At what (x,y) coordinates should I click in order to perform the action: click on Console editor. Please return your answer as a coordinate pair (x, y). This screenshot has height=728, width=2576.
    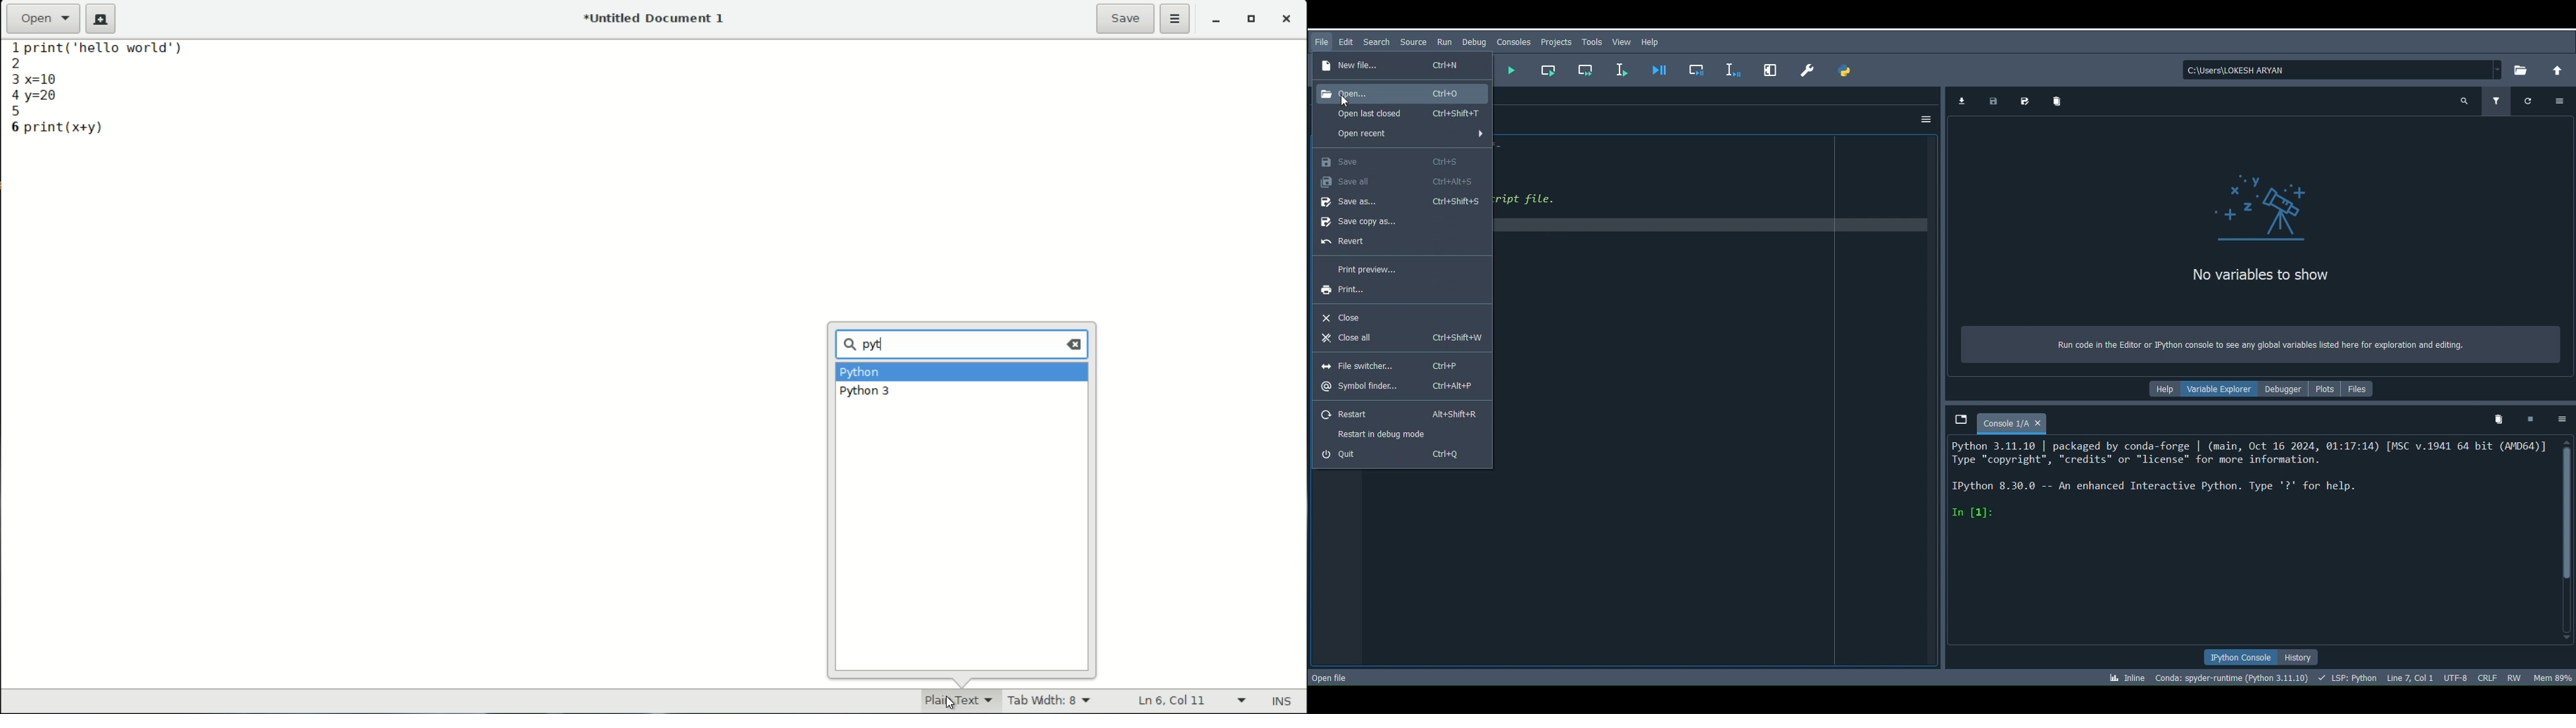
    Looking at the image, I should click on (2250, 539).